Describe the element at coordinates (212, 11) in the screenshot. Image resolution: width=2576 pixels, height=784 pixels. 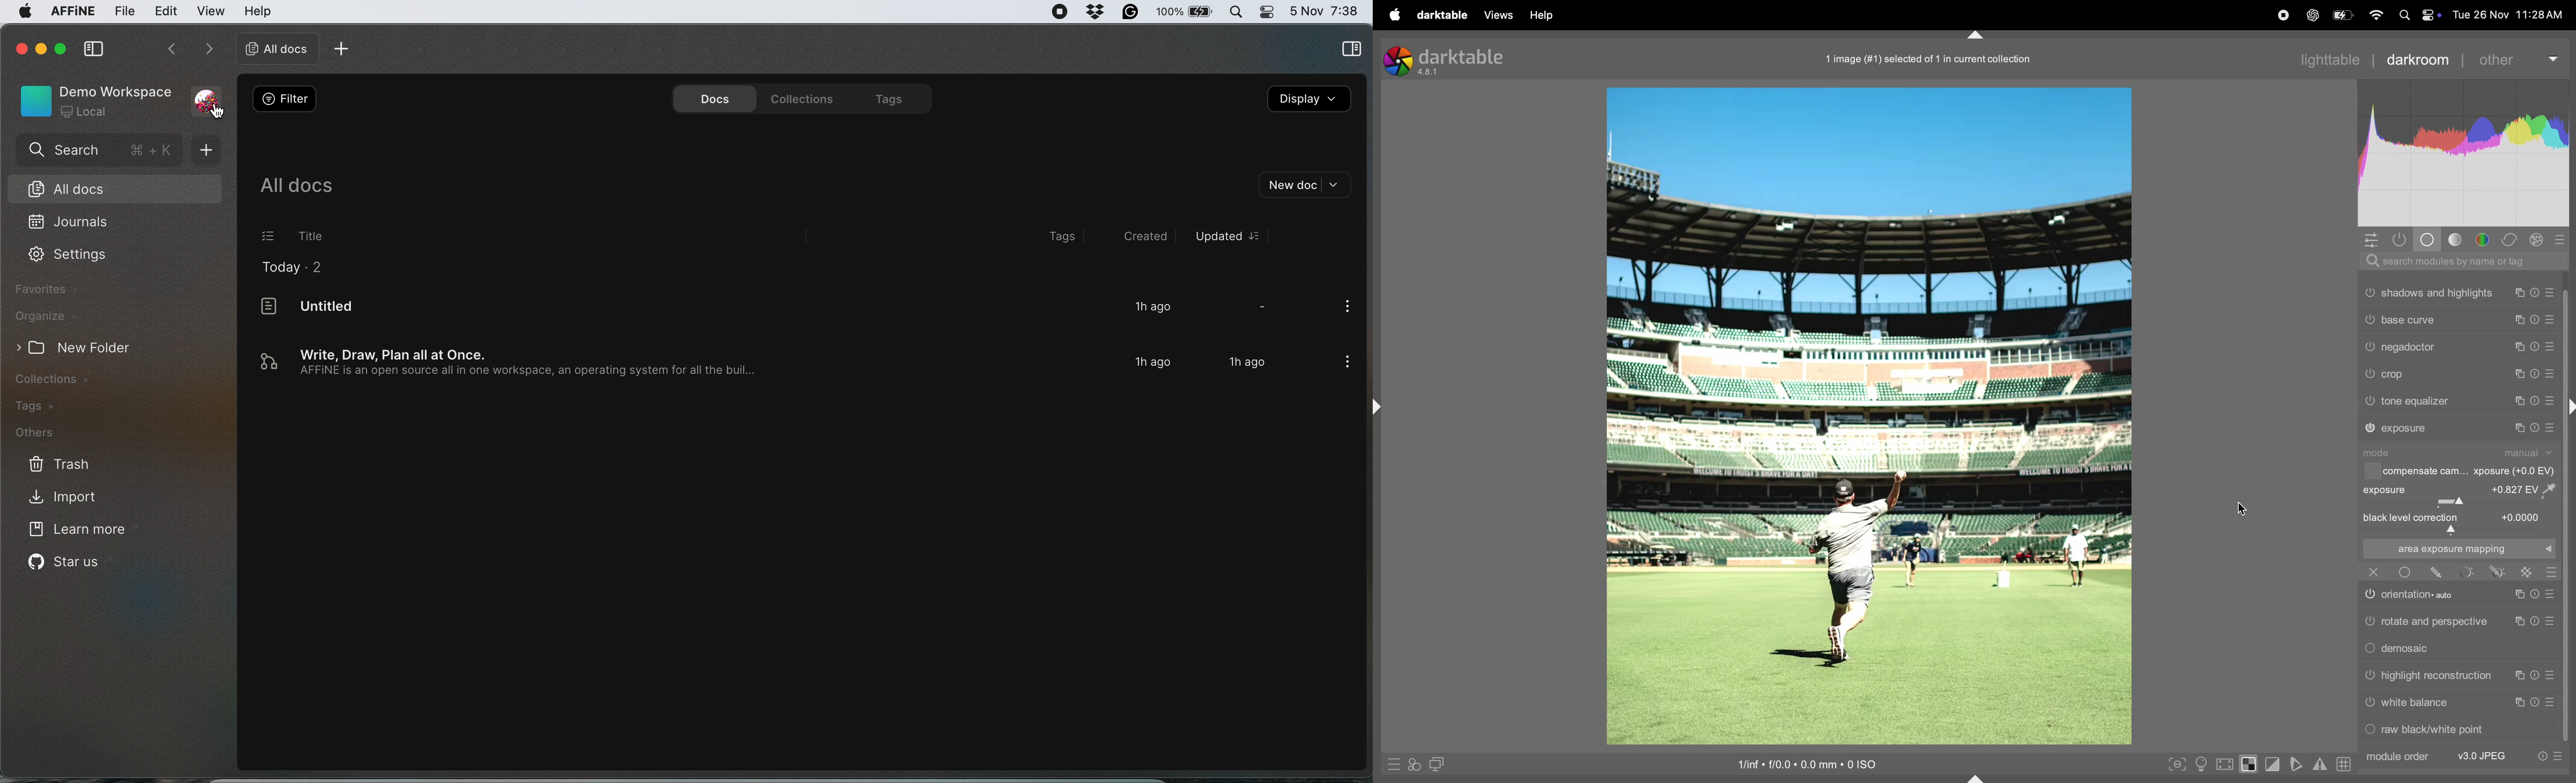
I see `view` at that location.